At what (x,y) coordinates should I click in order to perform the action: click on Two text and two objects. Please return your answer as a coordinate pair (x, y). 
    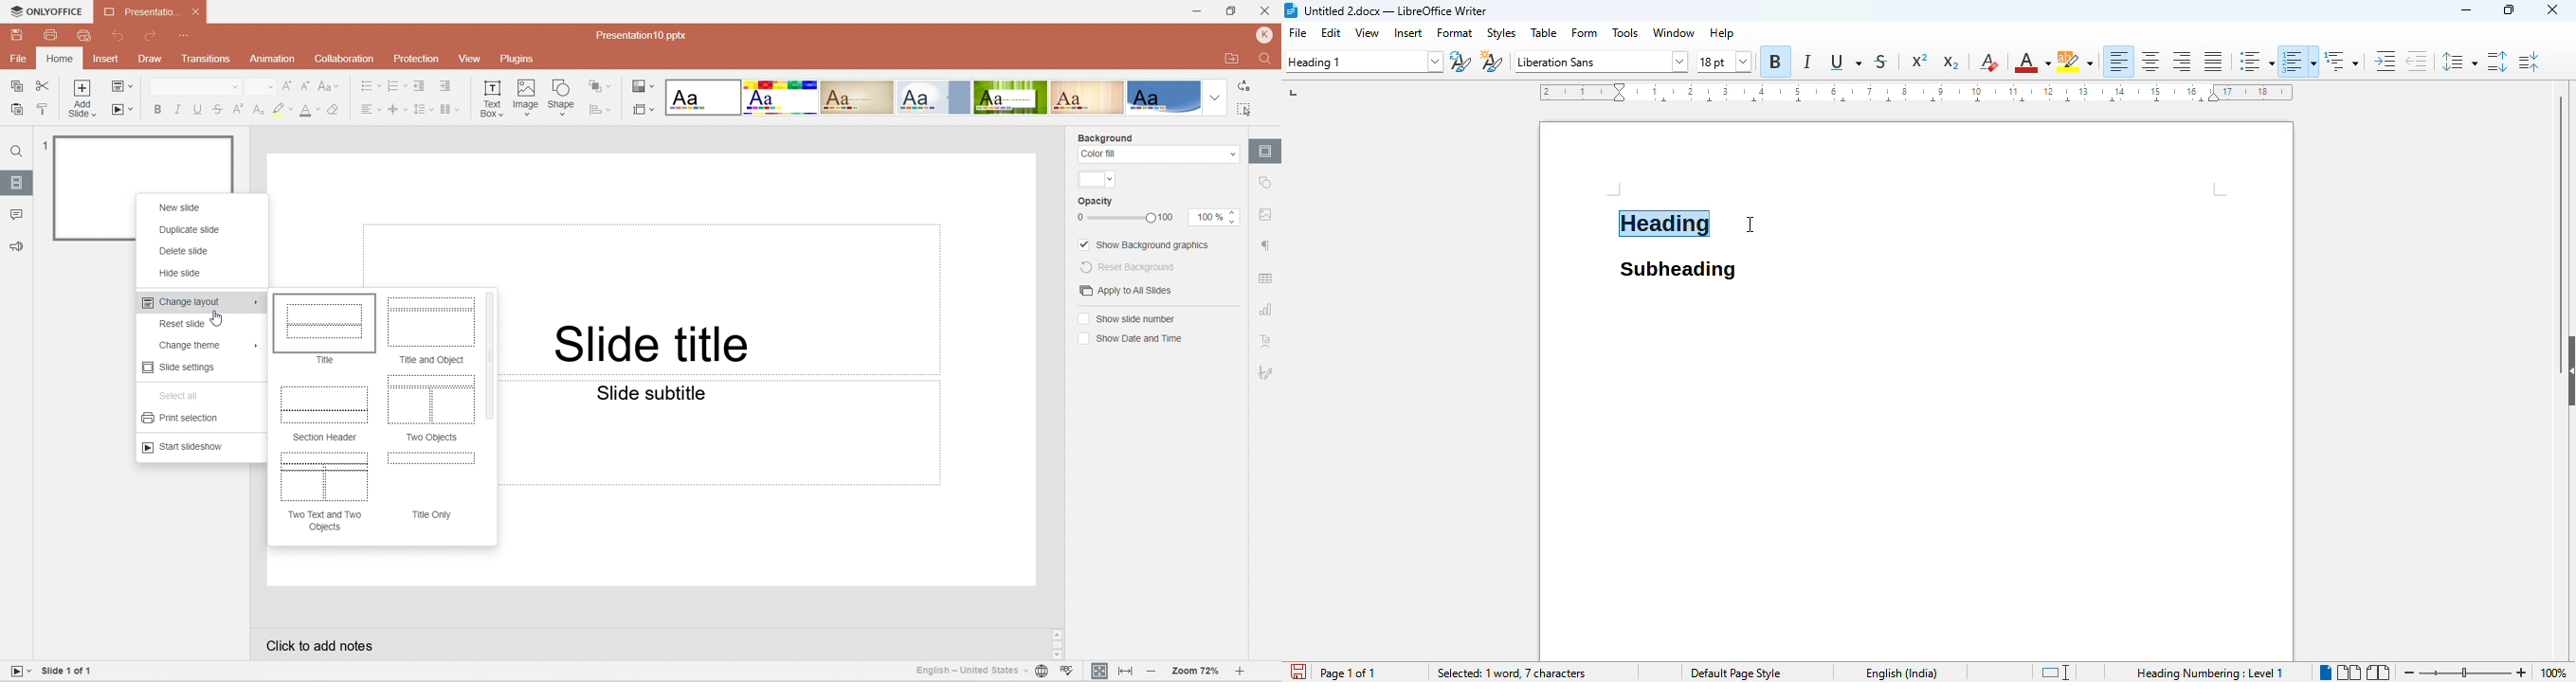
    Looking at the image, I should click on (327, 521).